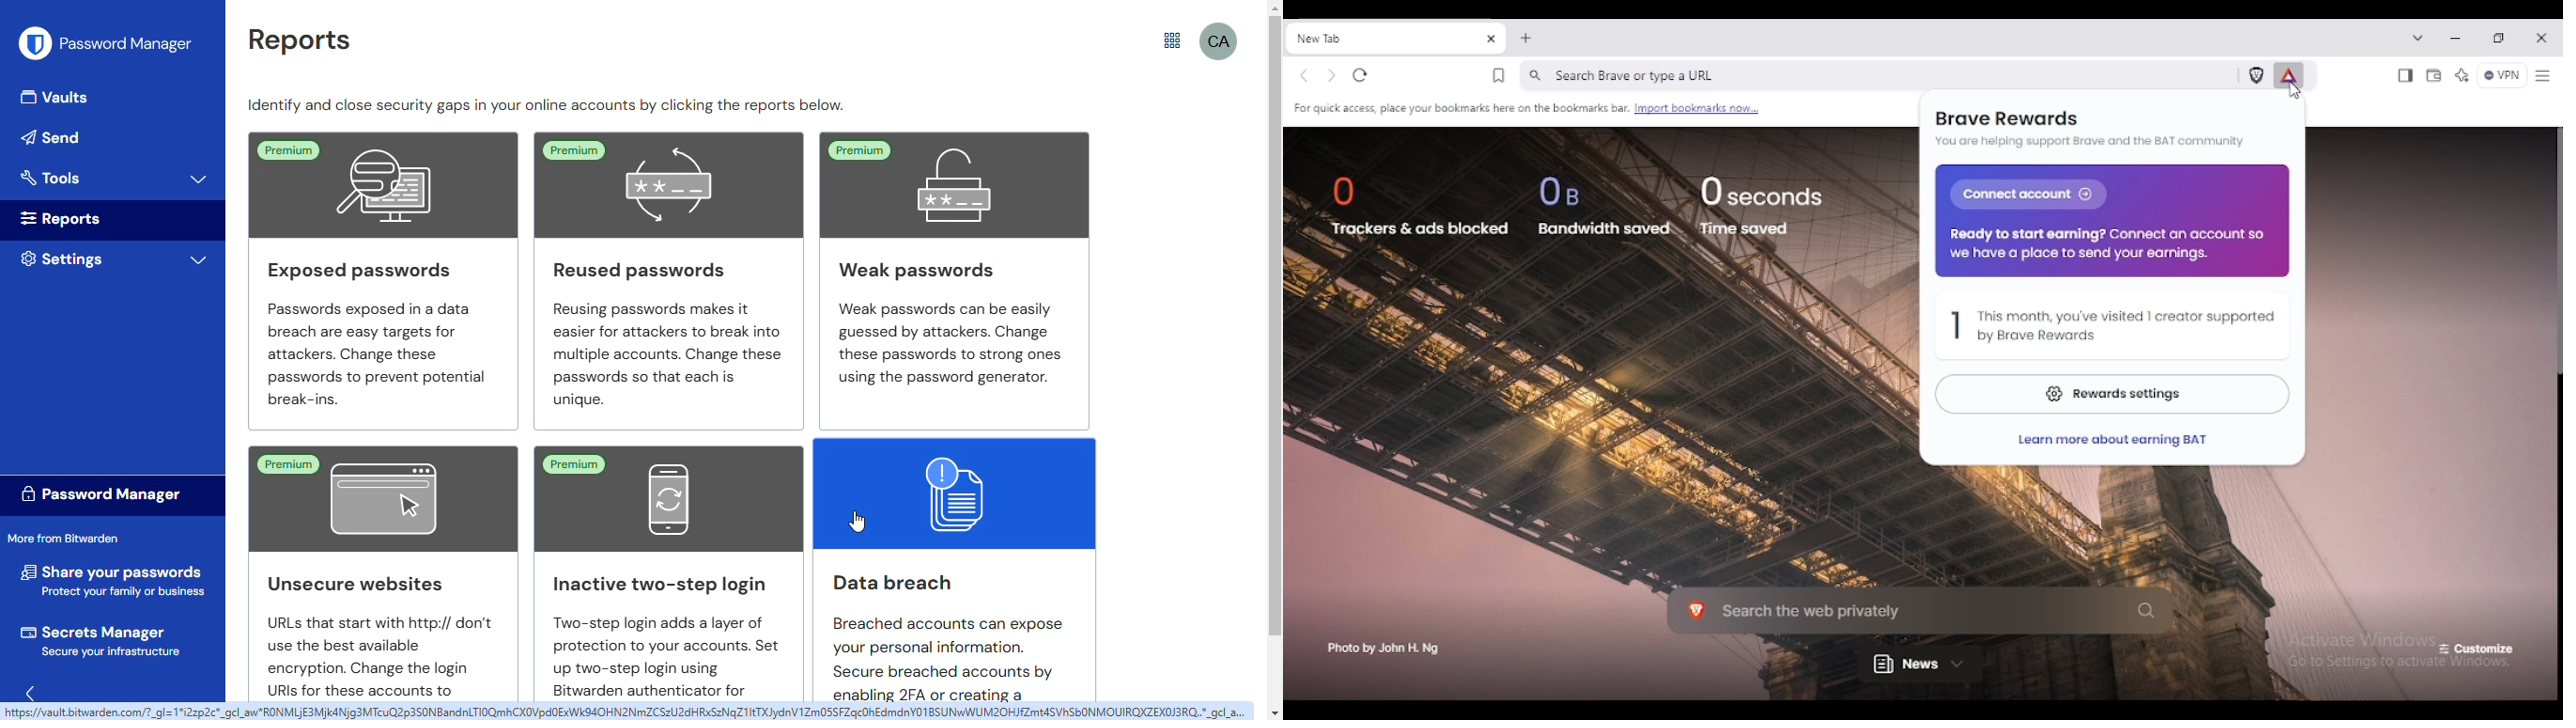 The image size is (2576, 728). What do you see at coordinates (1173, 40) in the screenshot?
I see `more from bitwarden` at bounding box center [1173, 40].